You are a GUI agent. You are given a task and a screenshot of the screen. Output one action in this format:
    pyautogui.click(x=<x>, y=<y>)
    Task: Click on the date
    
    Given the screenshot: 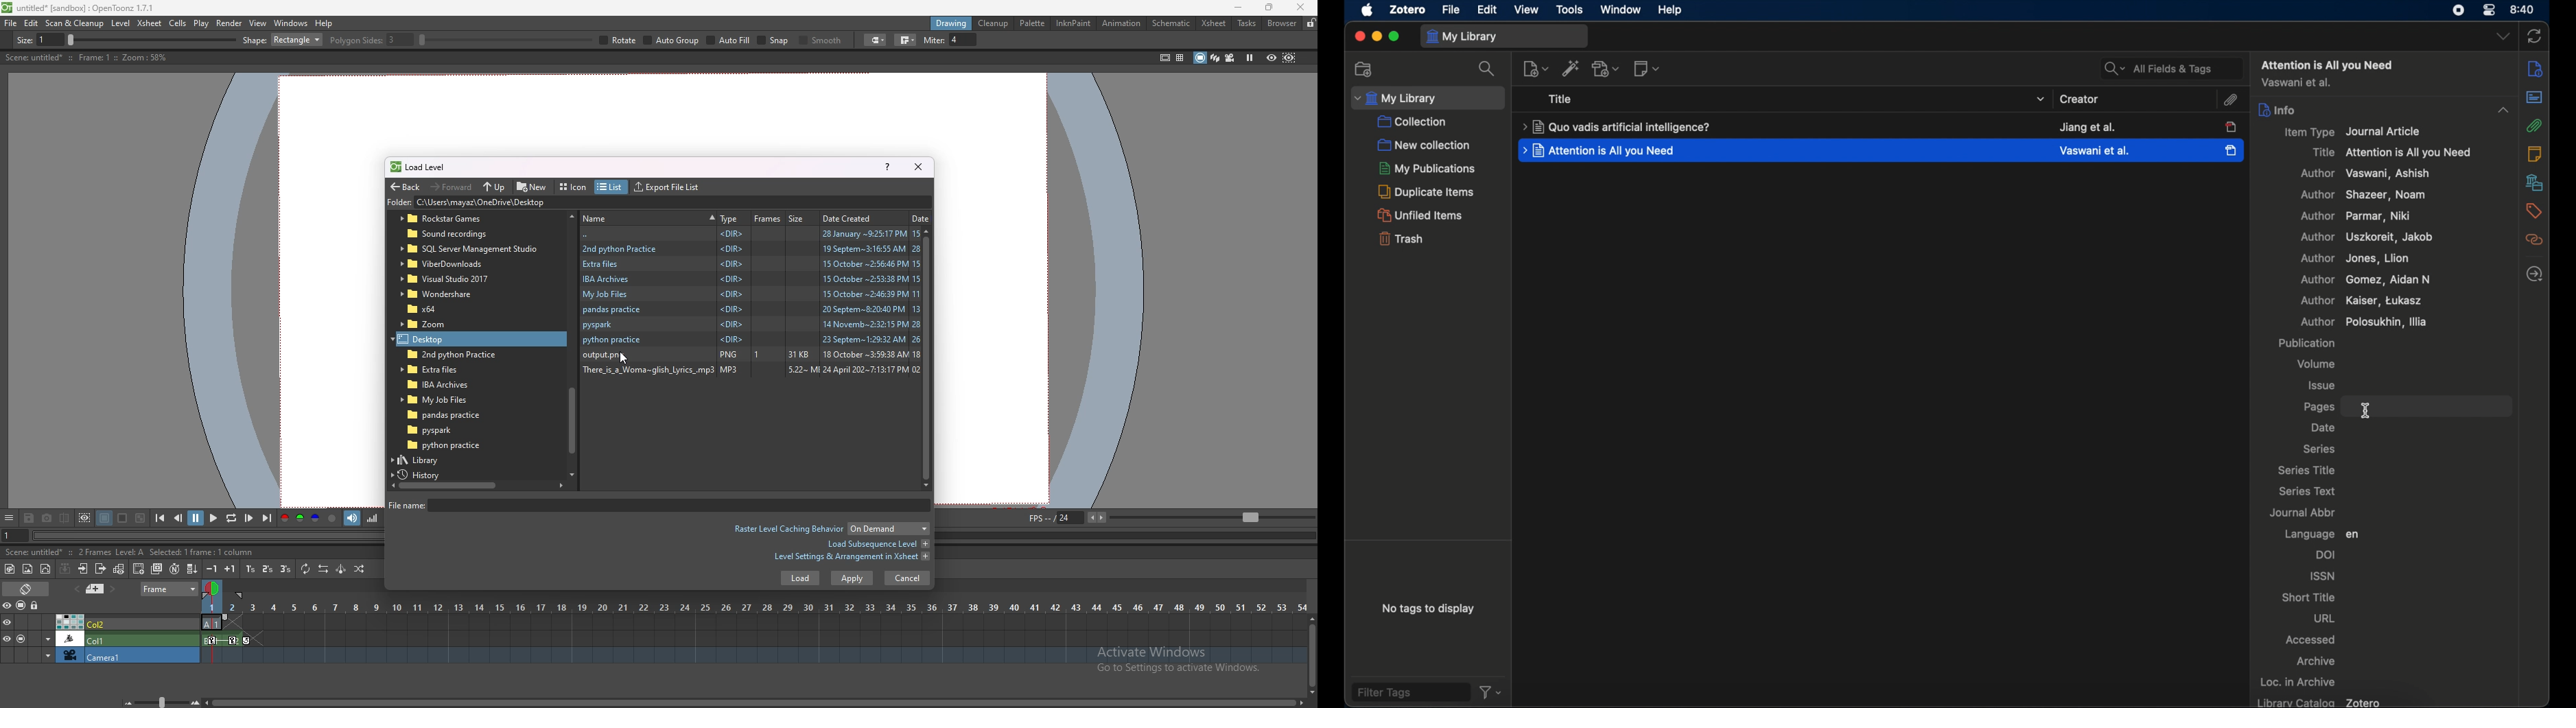 What is the action you would take?
    pyautogui.click(x=2324, y=428)
    